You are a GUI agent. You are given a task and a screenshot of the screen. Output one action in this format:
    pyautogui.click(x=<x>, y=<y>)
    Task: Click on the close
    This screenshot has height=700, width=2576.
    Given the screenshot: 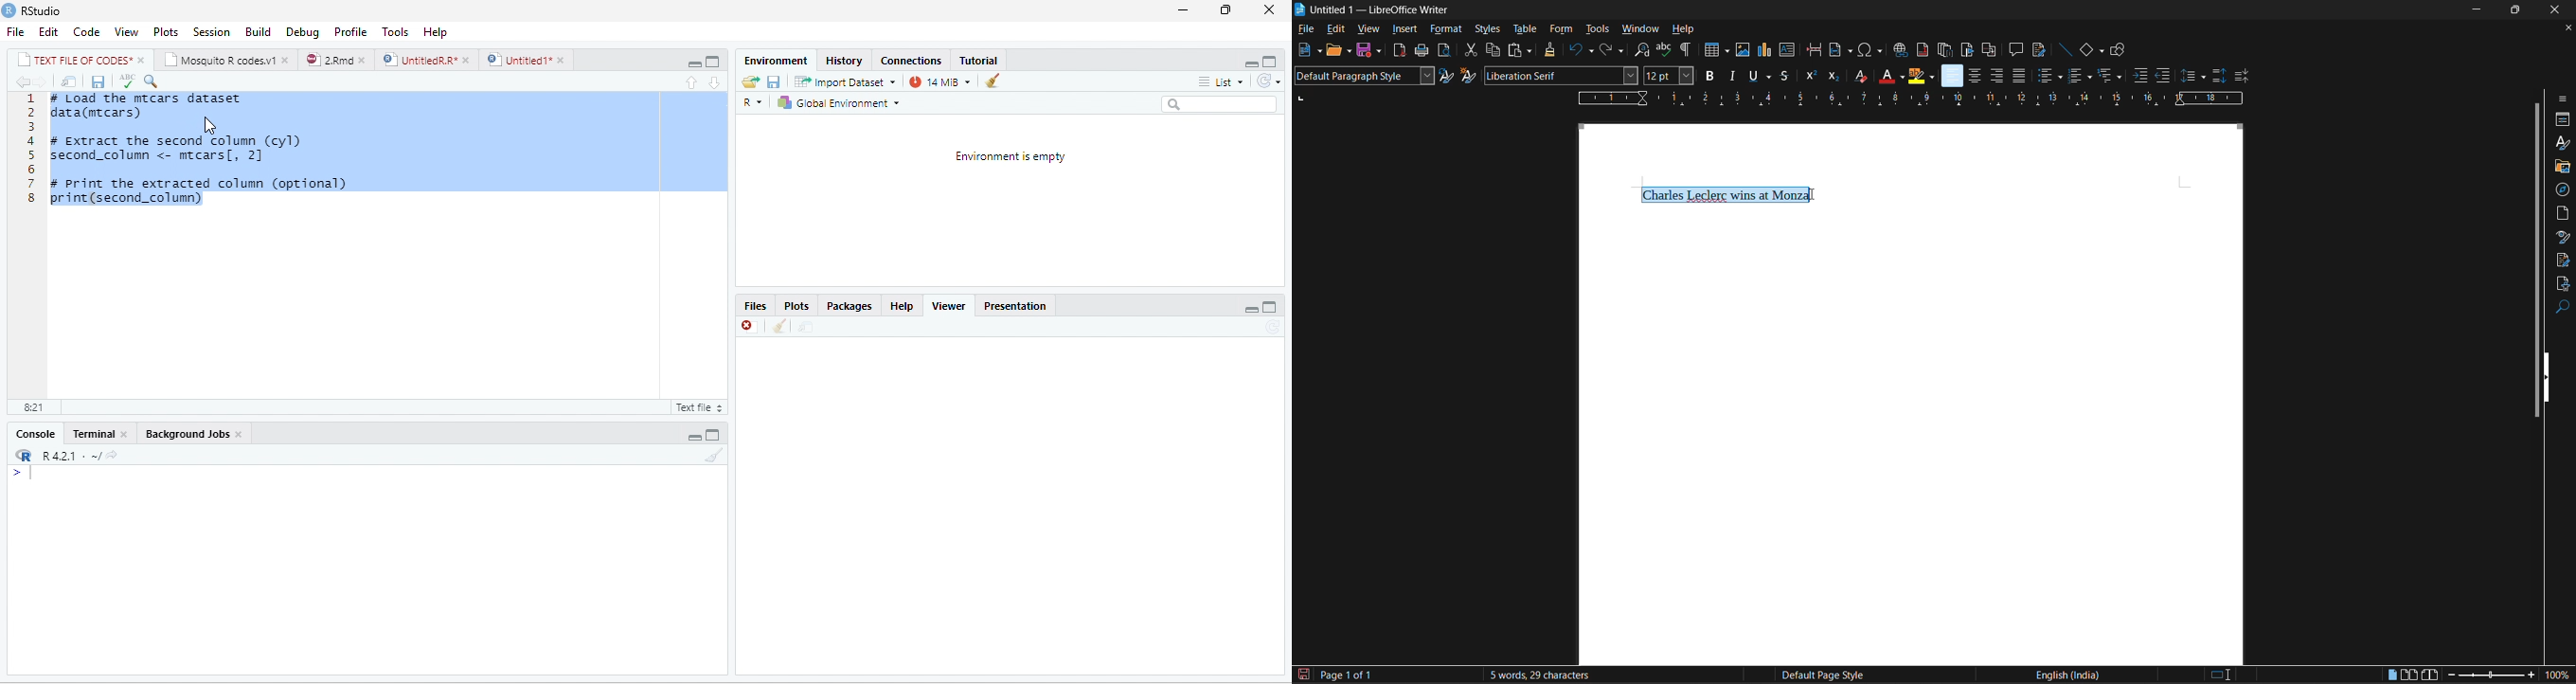 What is the action you would take?
    pyautogui.click(x=288, y=60)
    